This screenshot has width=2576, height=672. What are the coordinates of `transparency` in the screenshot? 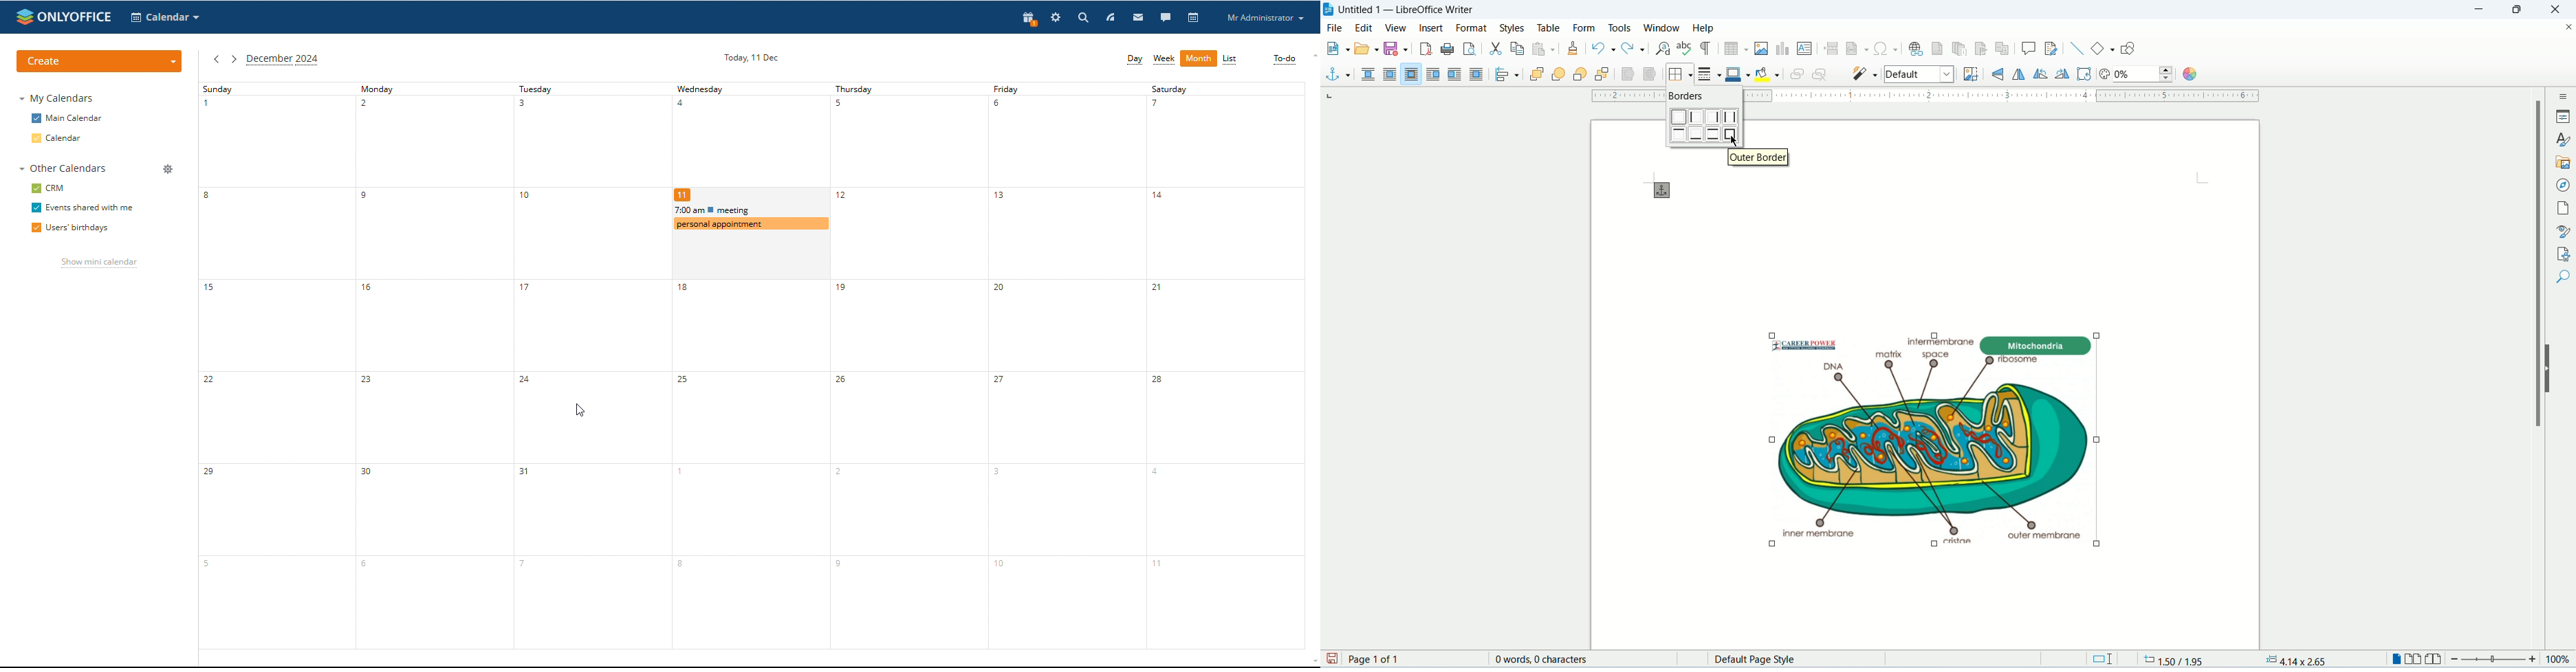 It's located at (2104, 75).